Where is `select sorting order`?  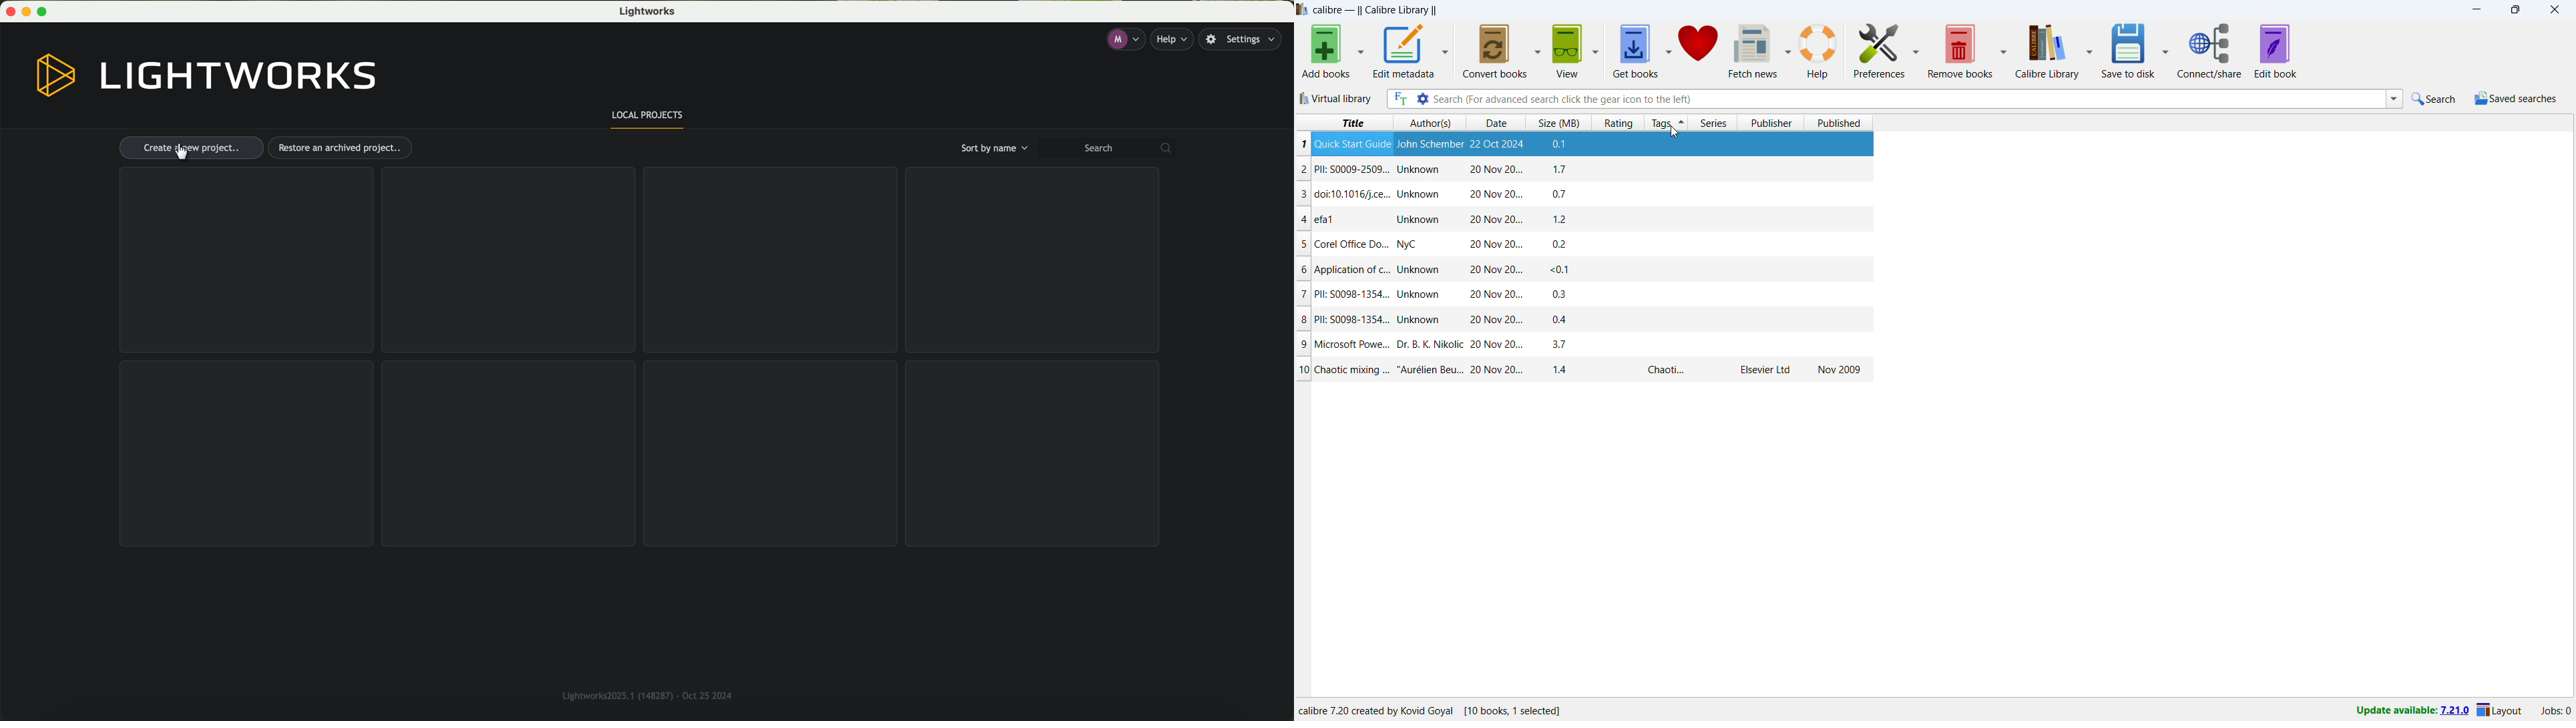 select sorting order is located at coordinates (1518, 122).